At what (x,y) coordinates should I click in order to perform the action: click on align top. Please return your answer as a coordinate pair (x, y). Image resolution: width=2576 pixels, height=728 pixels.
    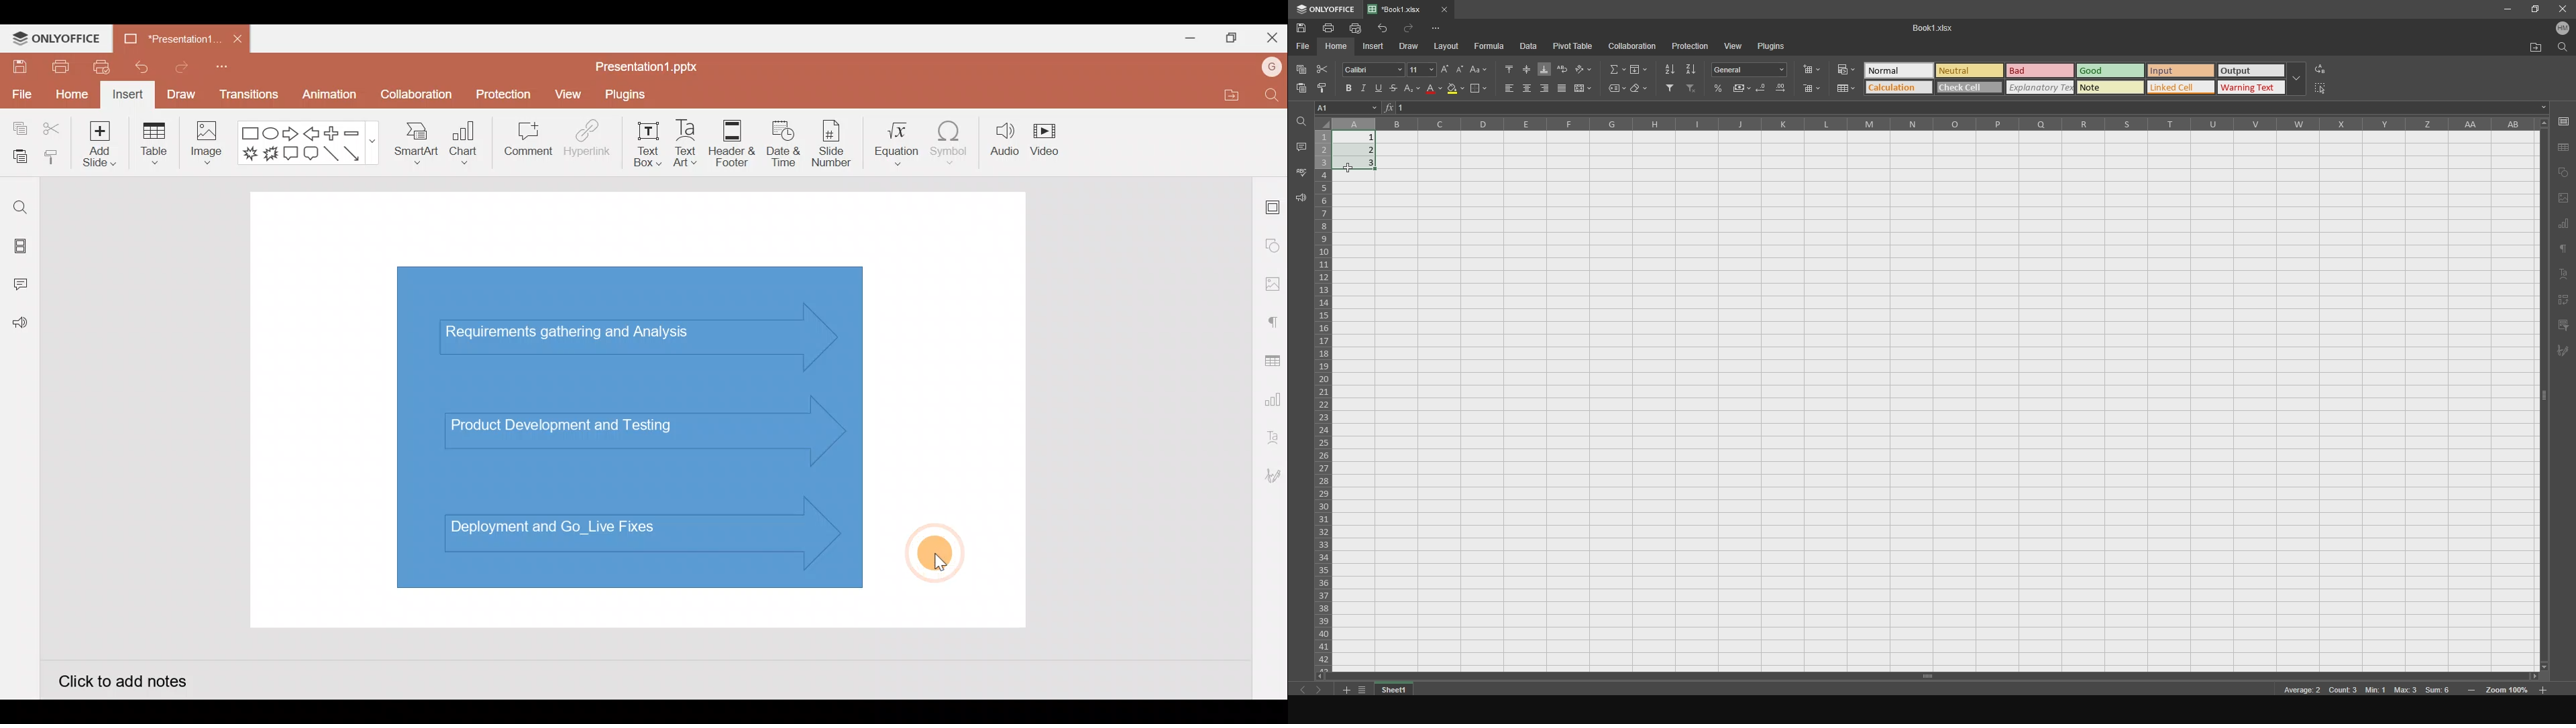
    Looking at the image, I should click on (1505, 67).